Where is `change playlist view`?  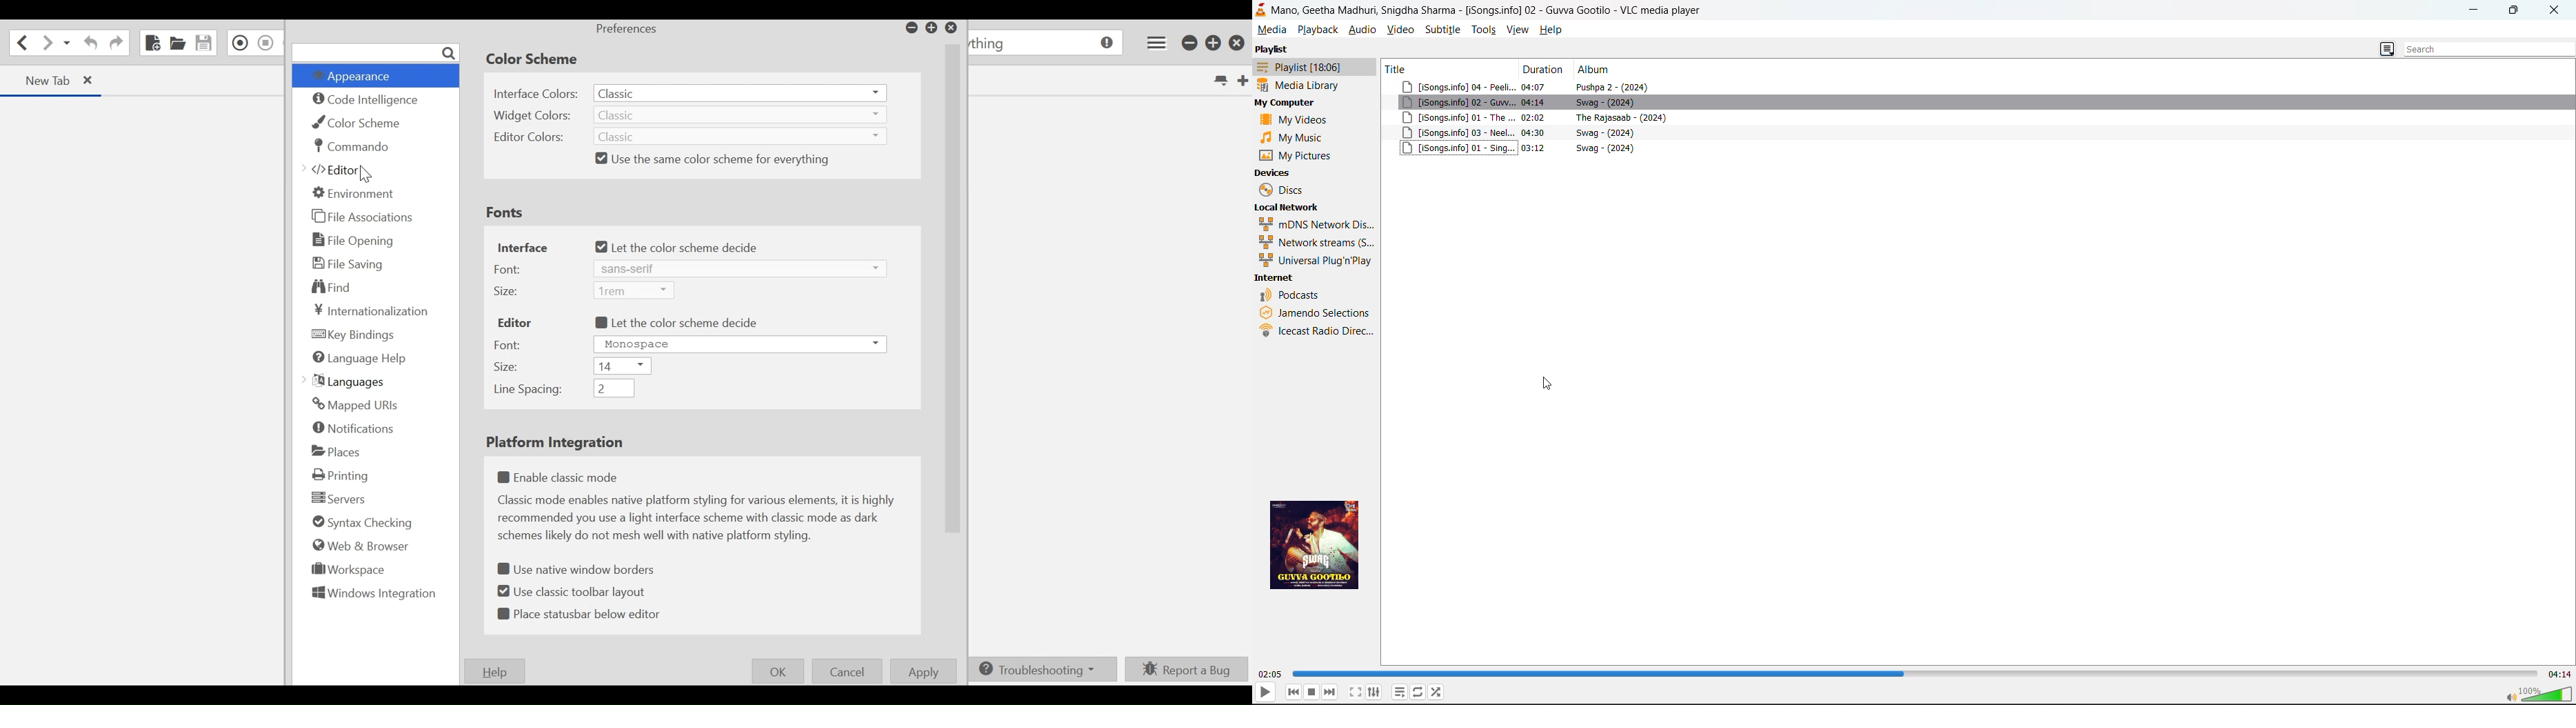 change playlist view is located at coordinates (2386, 50).